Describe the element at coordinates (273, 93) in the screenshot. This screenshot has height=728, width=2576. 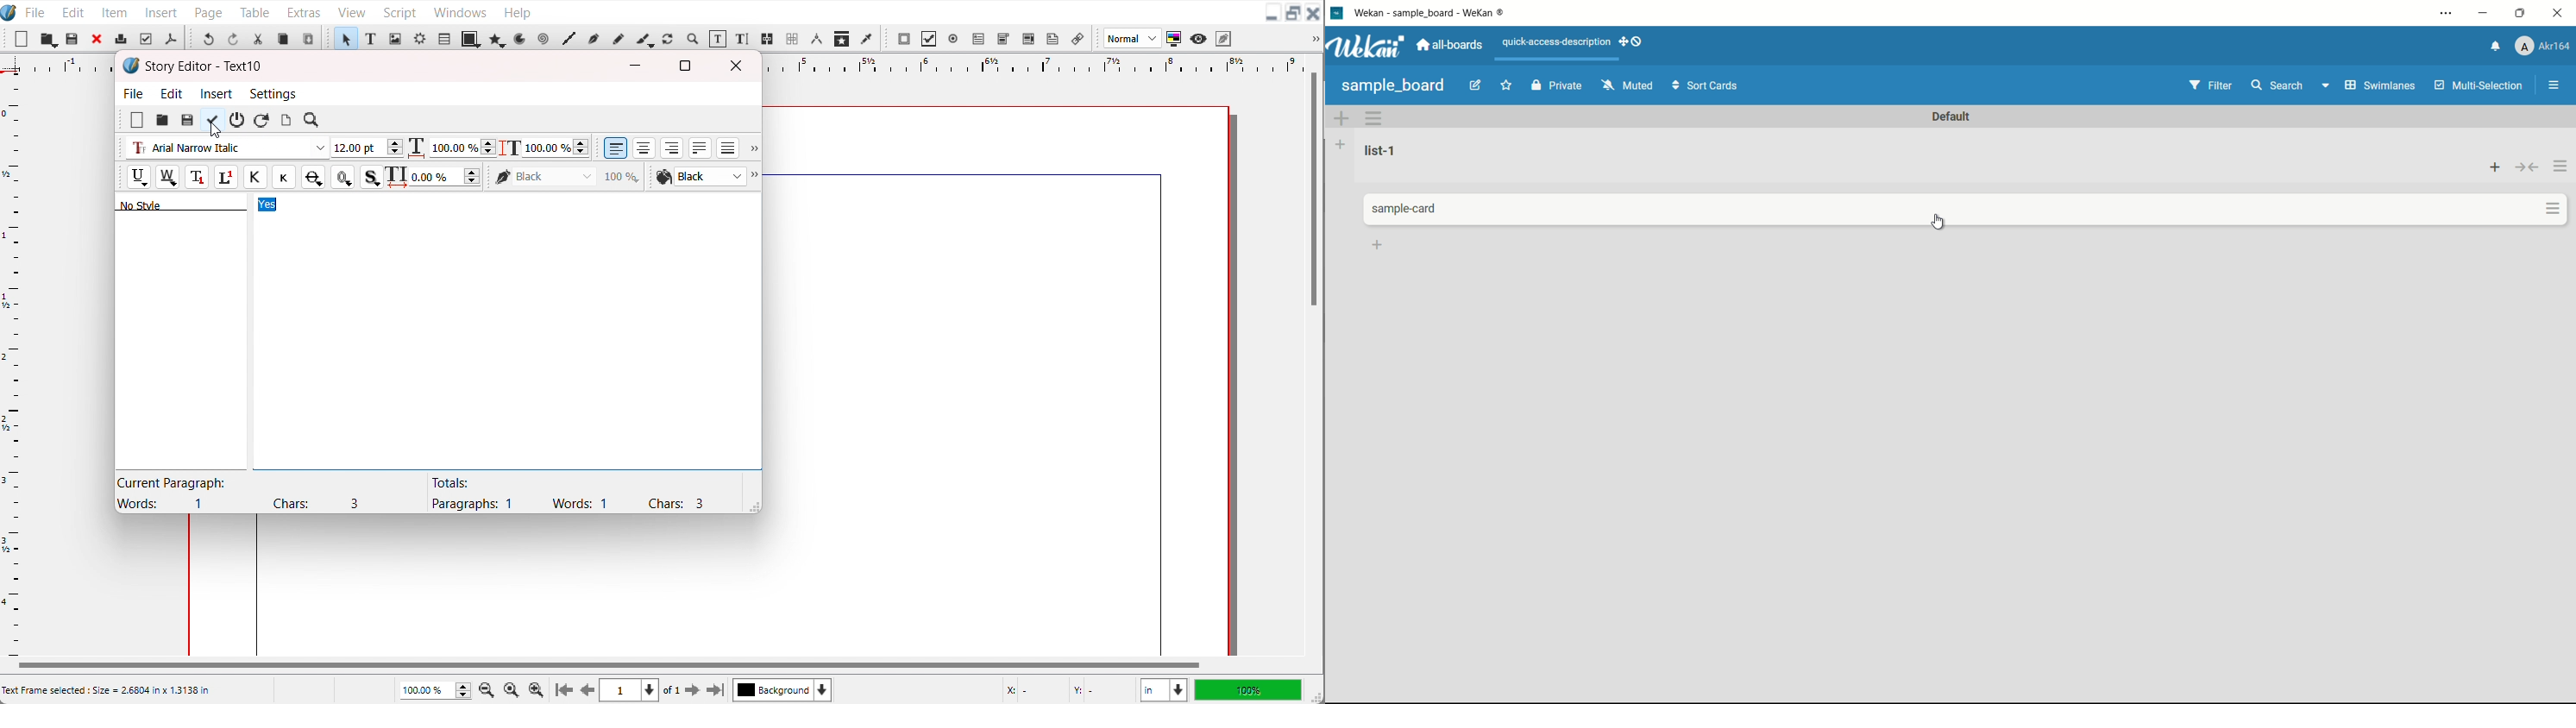
I see `Settings` at that location.